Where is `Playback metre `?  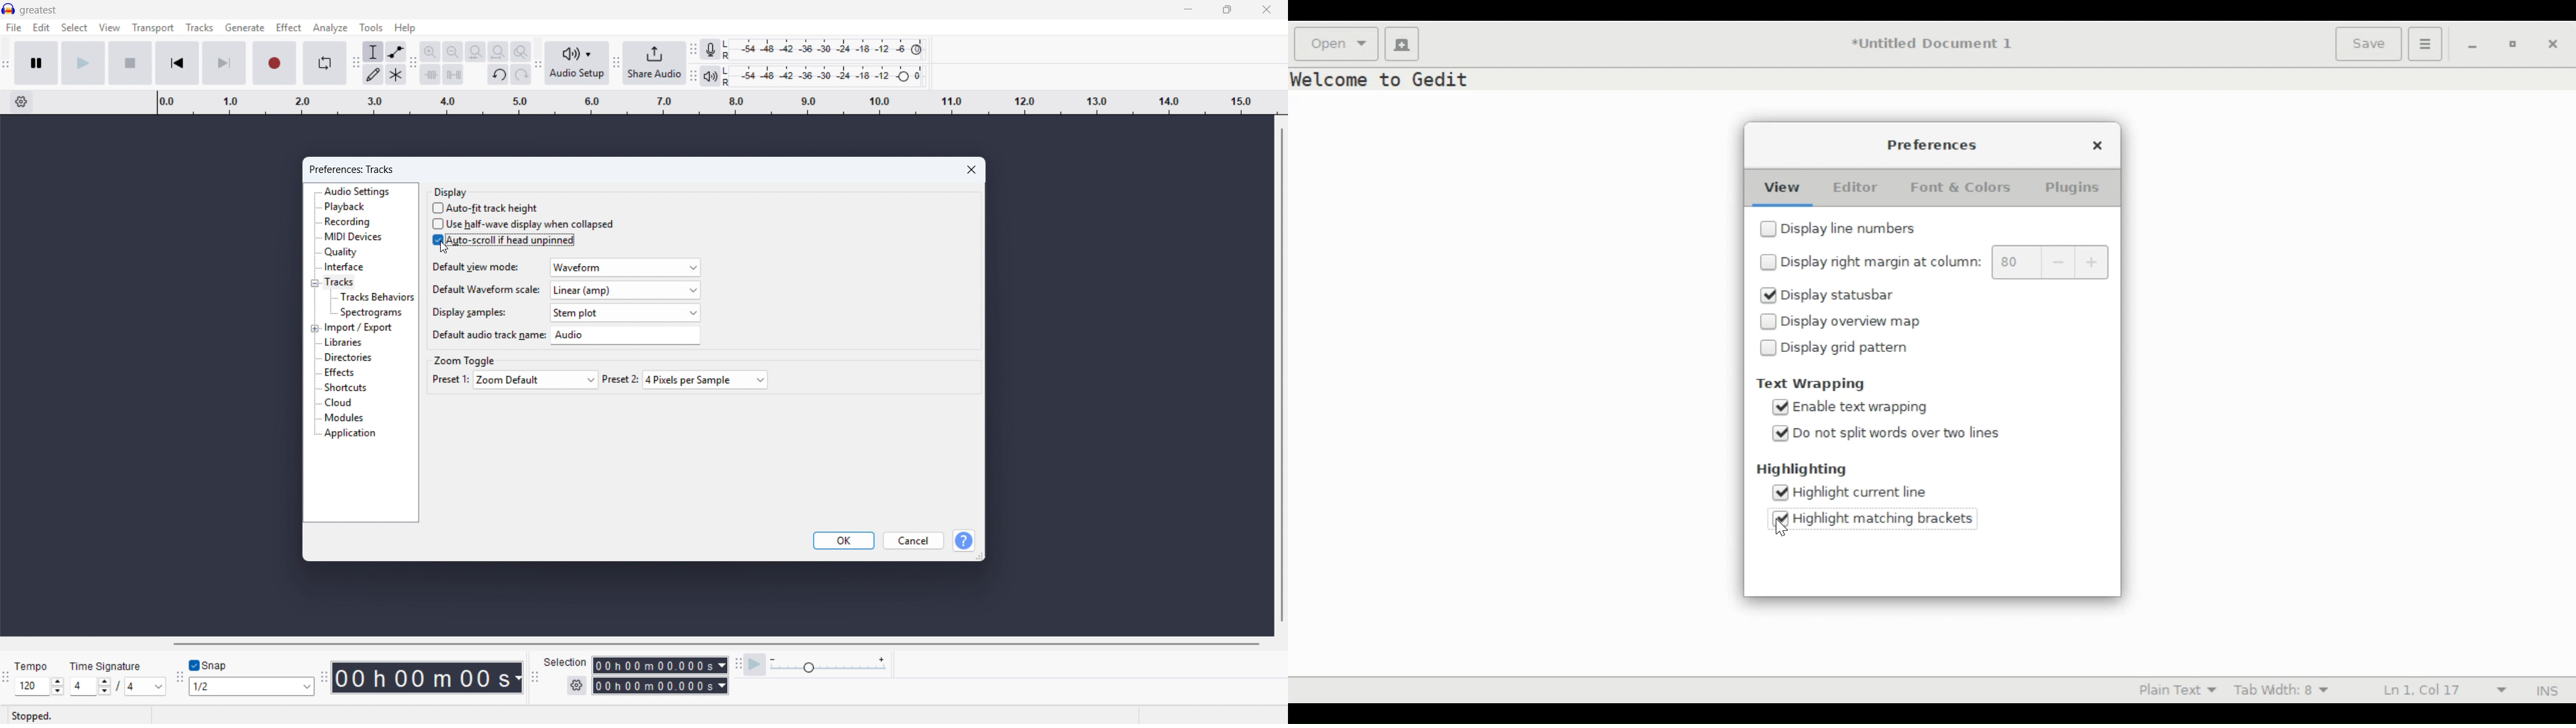
Playback metre  is located at coordinates (710, 76).